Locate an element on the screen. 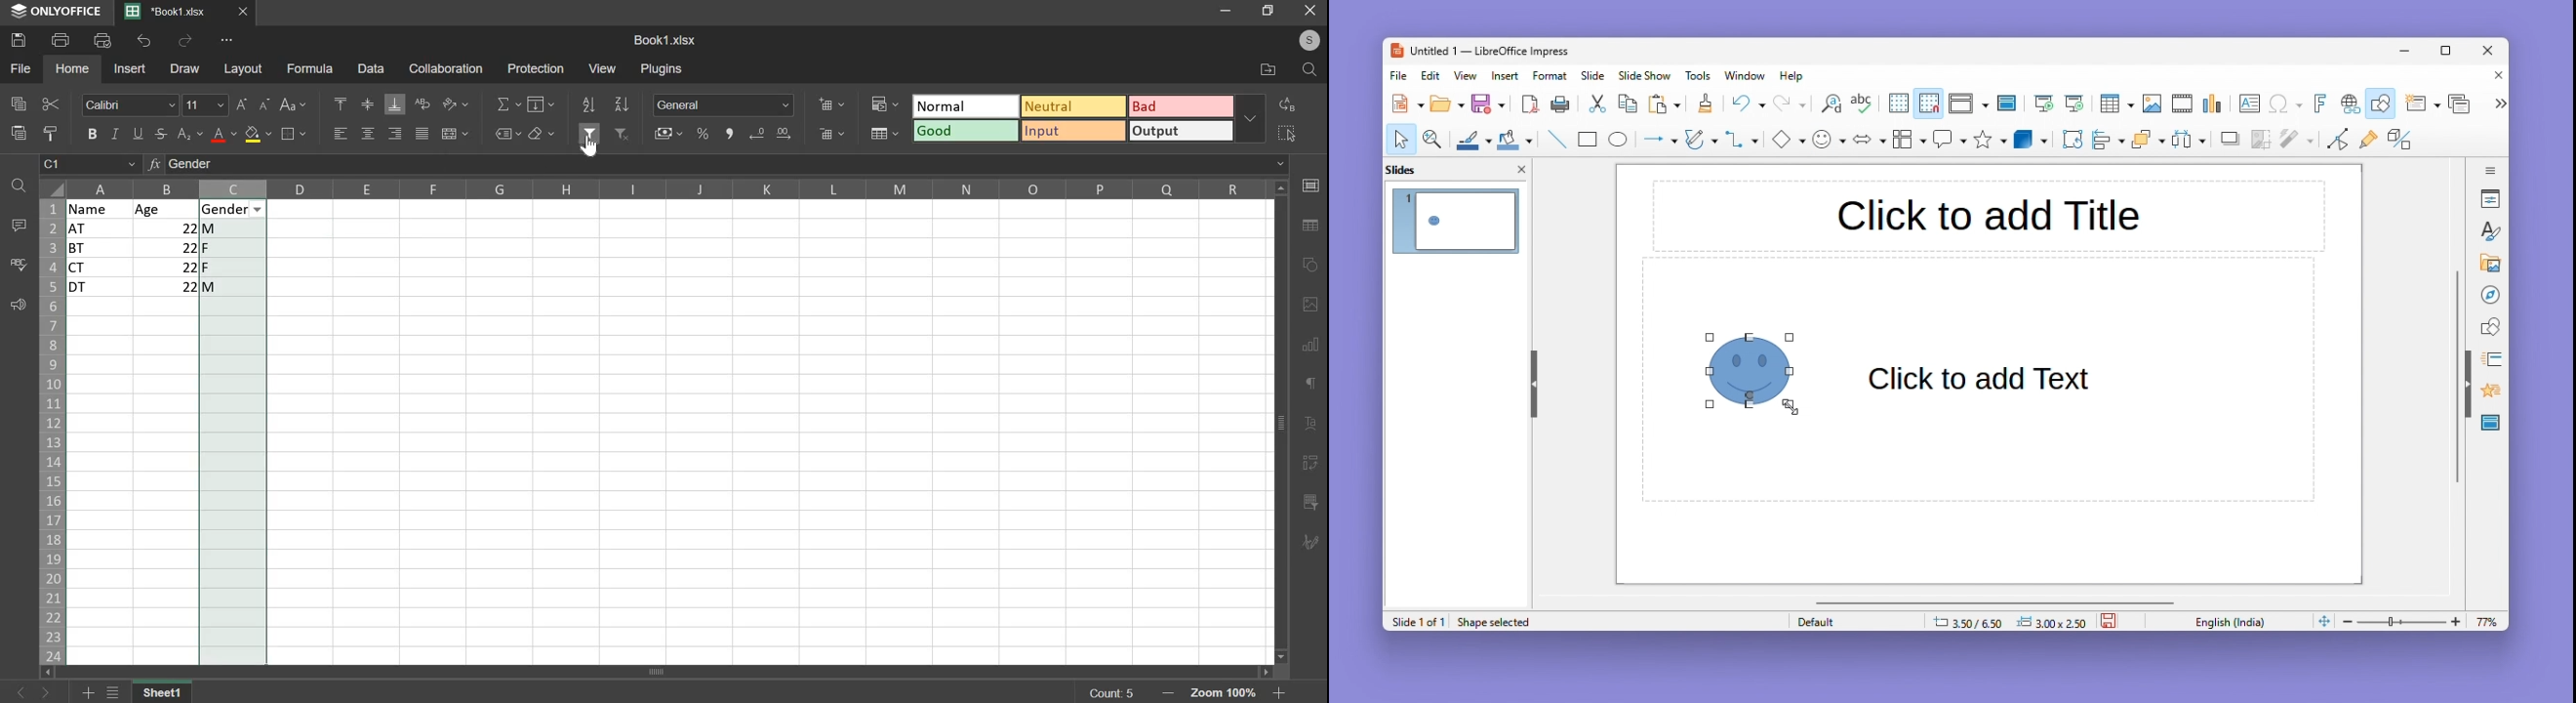 The image size is (2576, 728). scroll bar is located at coordinates (1283, 423).